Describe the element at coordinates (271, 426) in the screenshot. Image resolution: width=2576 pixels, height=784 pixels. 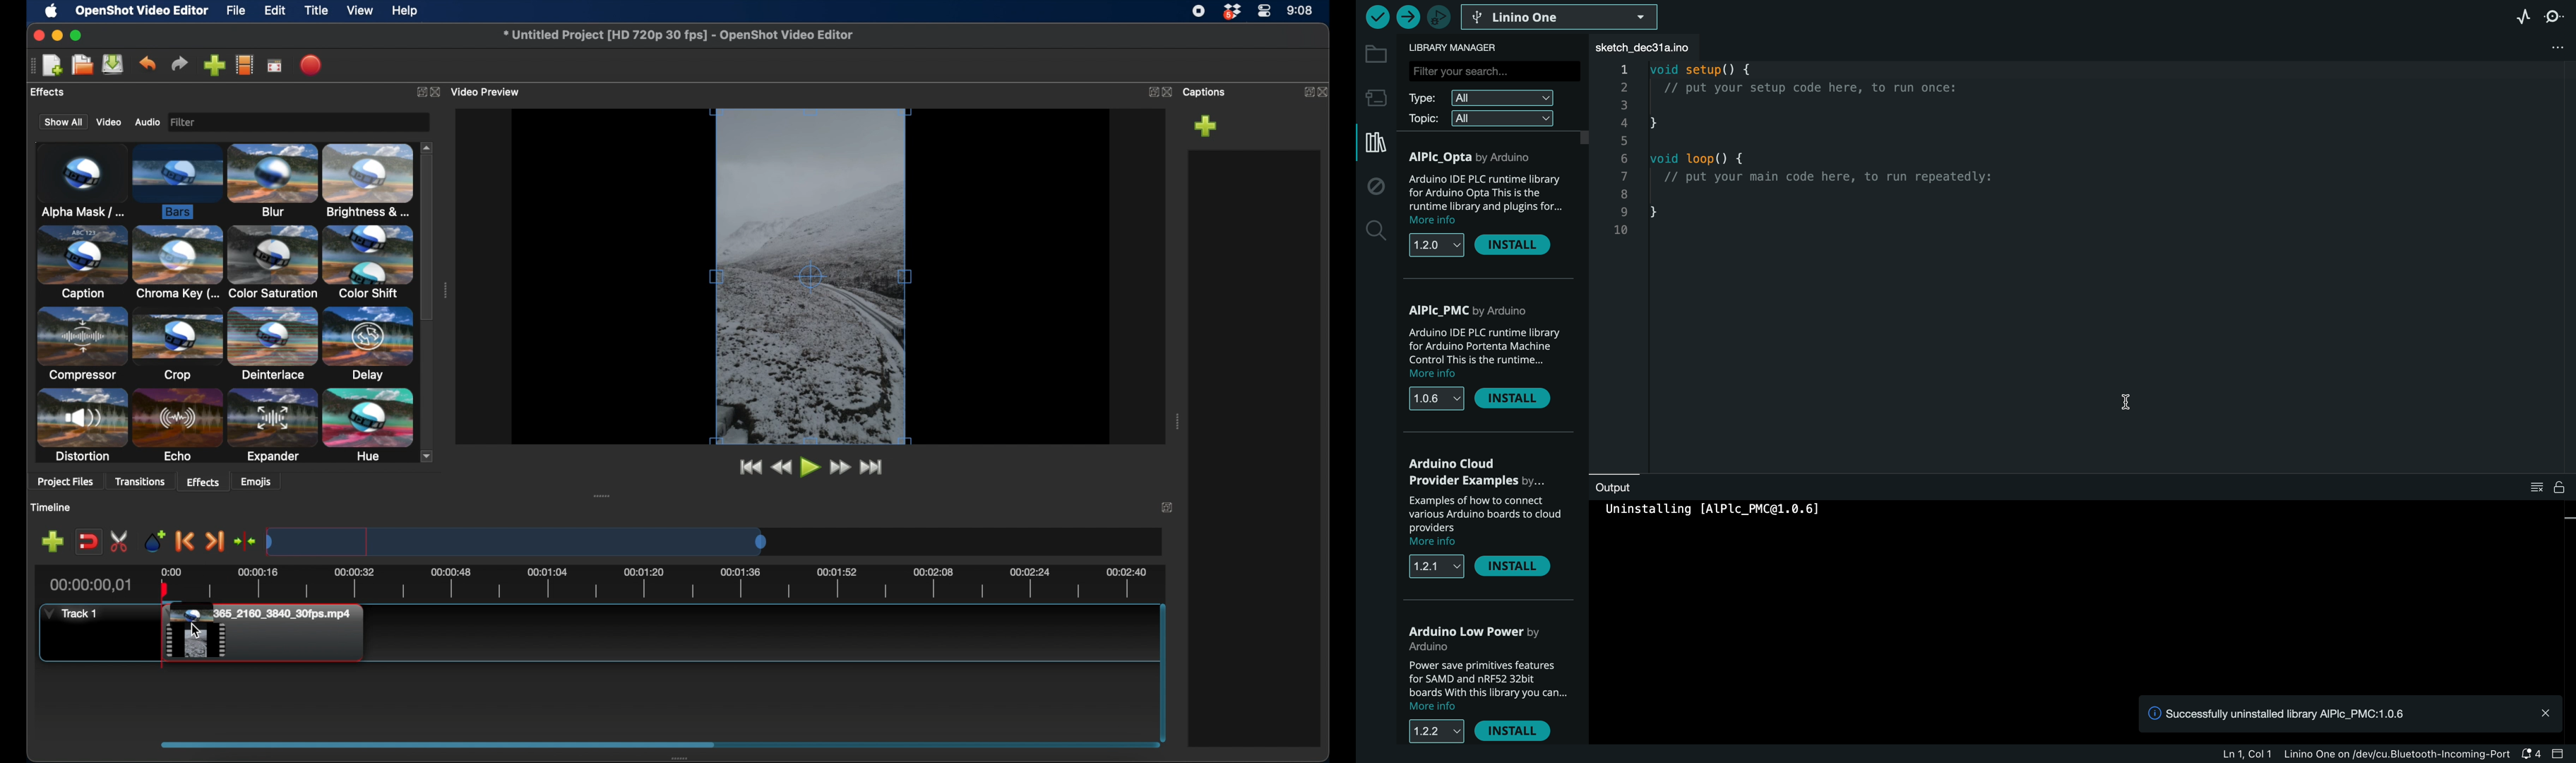
I see `expander` at that location.